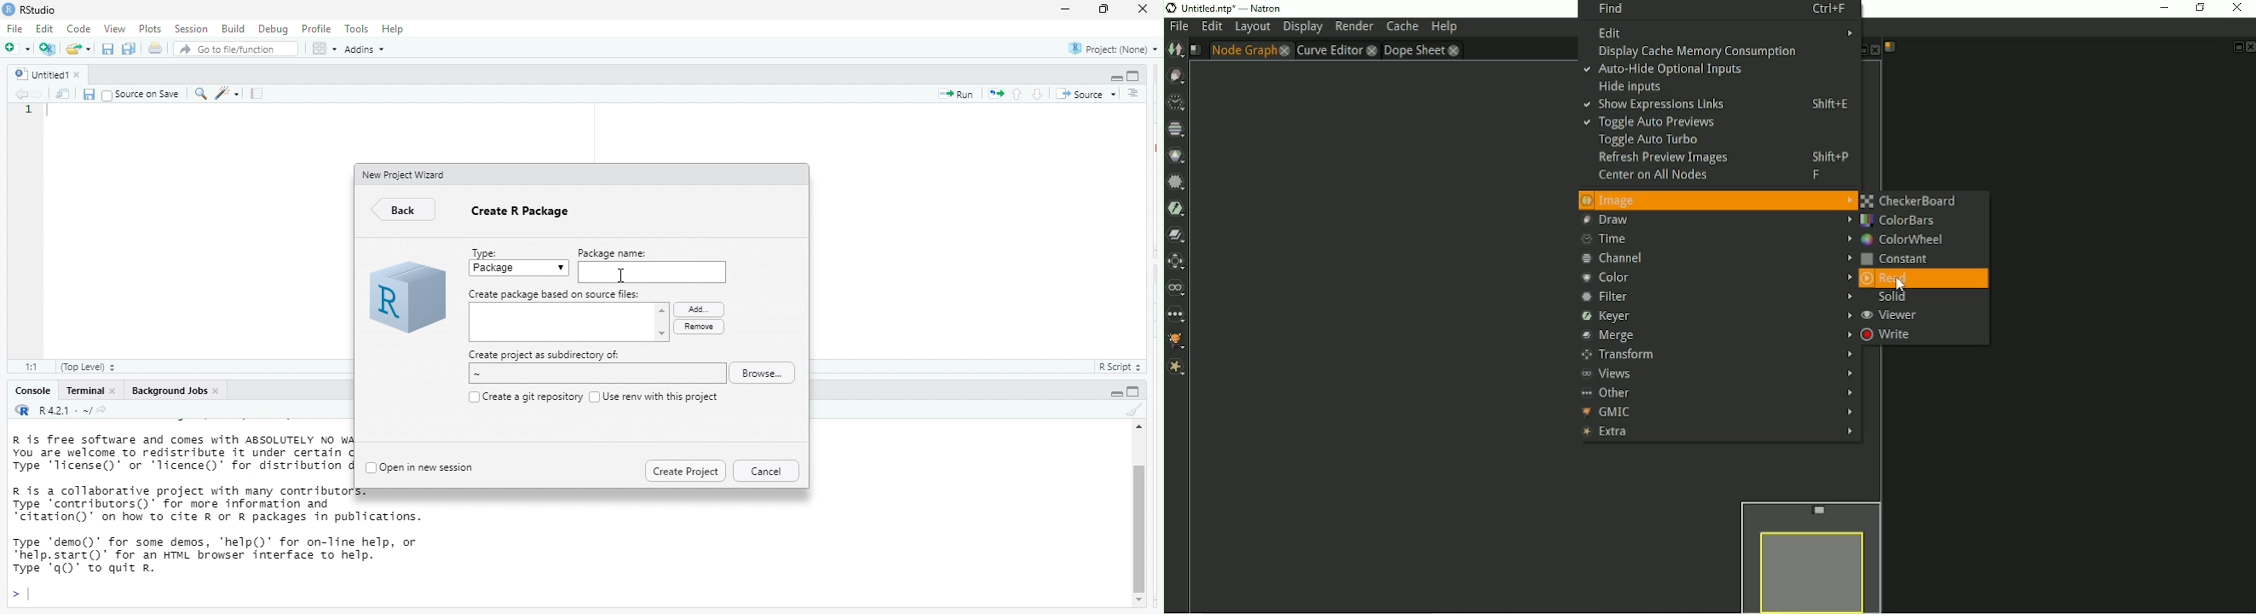 The height and width of the screenshot is (616, 2268). I want to click on create package based on source files, so click(570, 324).